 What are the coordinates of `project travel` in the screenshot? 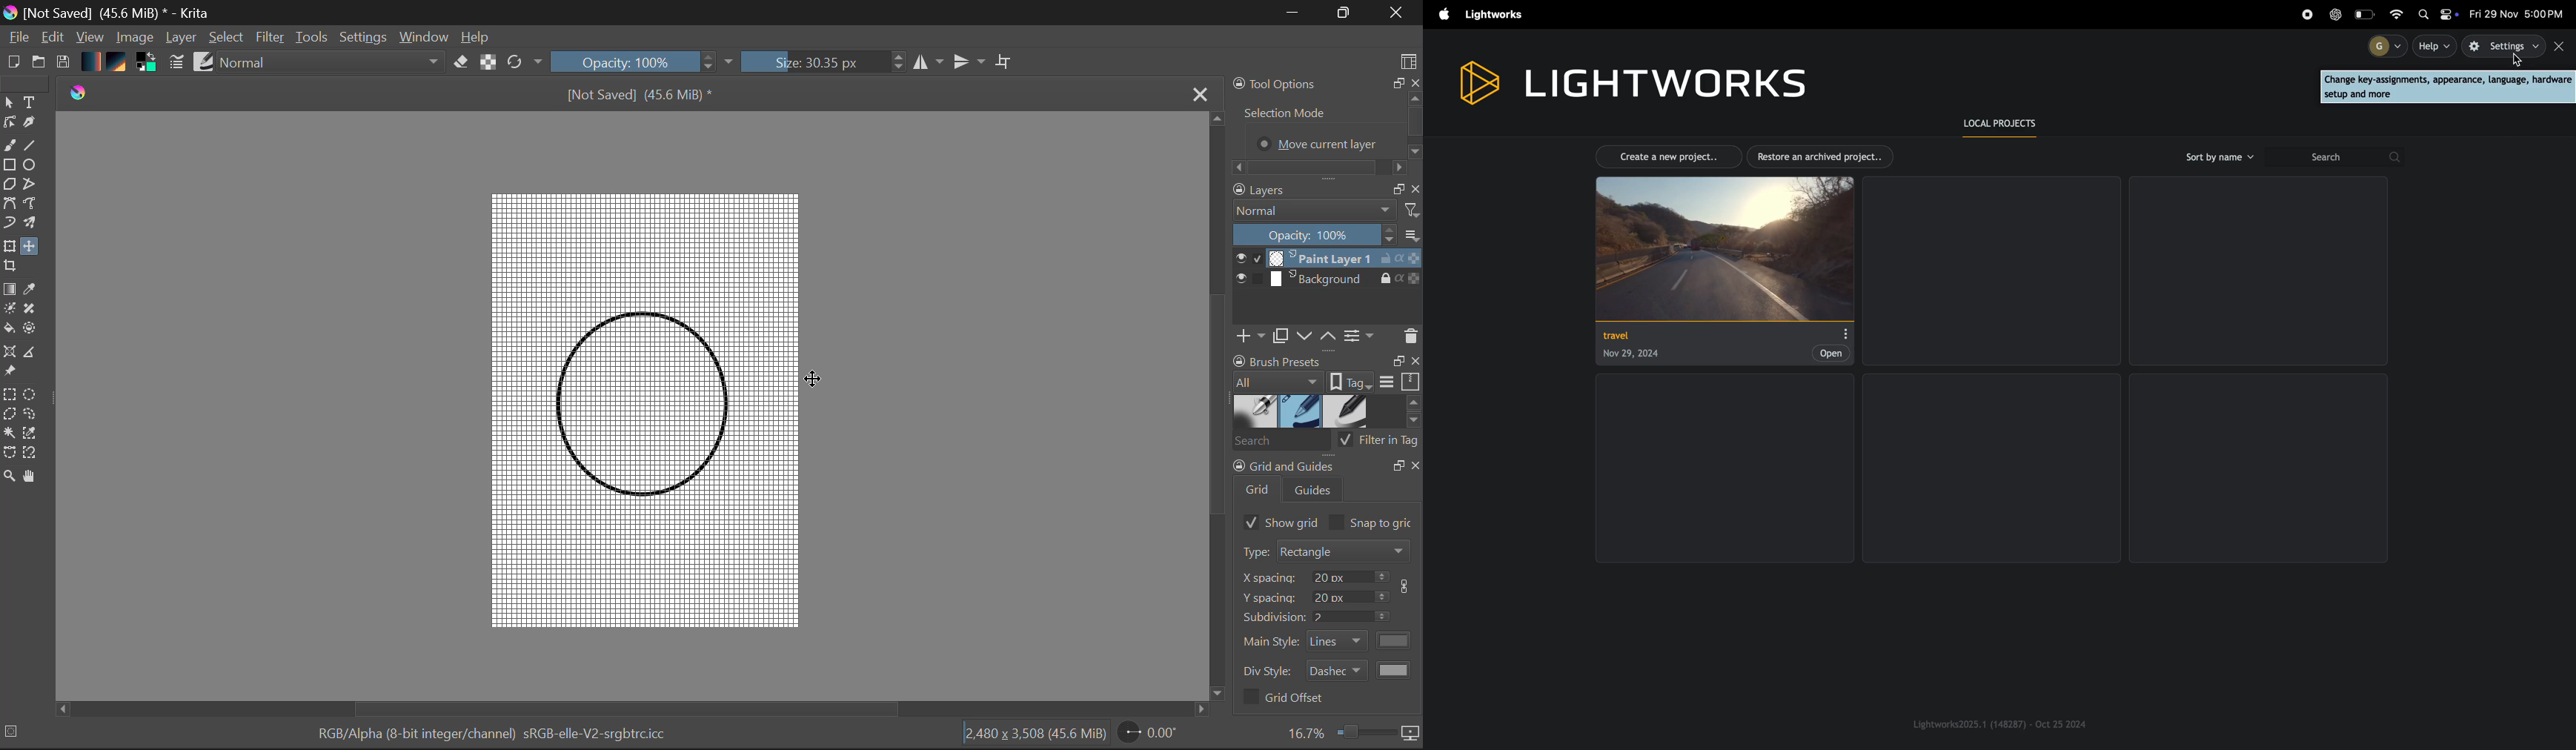 It's located at (1721, 271).